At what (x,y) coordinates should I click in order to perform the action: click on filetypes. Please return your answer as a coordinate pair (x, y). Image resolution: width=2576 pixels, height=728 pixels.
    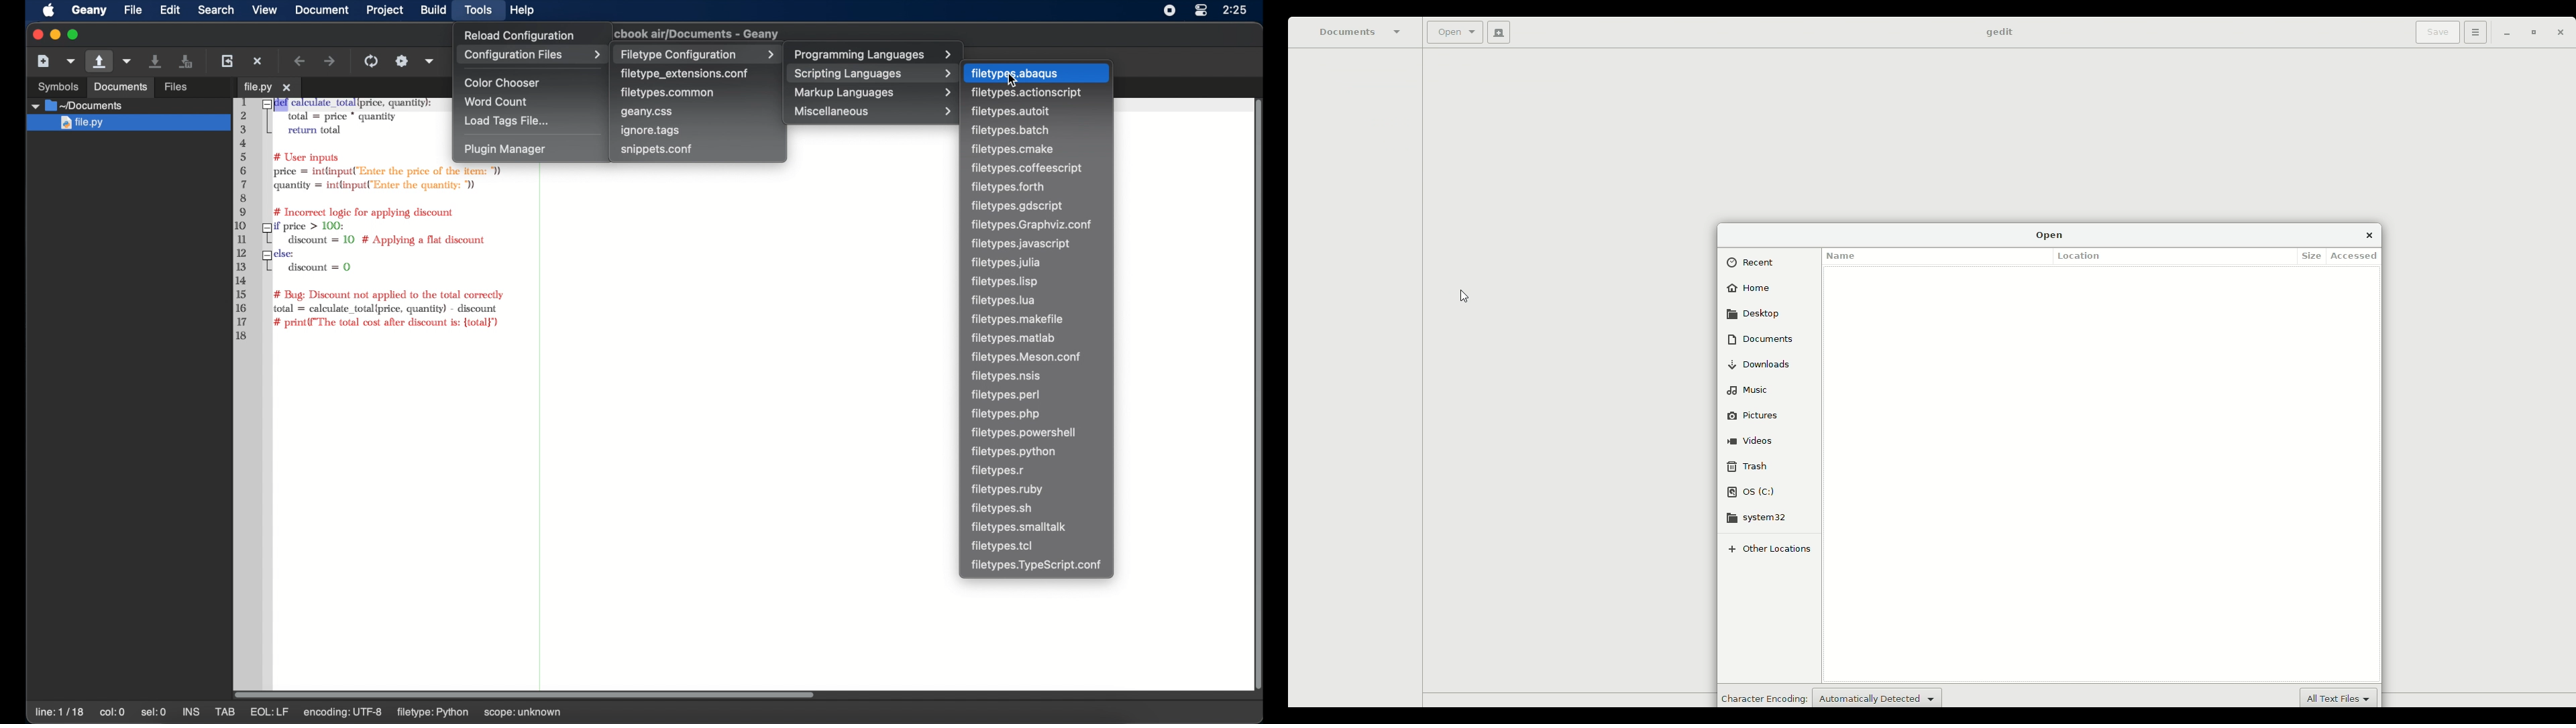
    Looking at the image, I should click on (1010, 131).